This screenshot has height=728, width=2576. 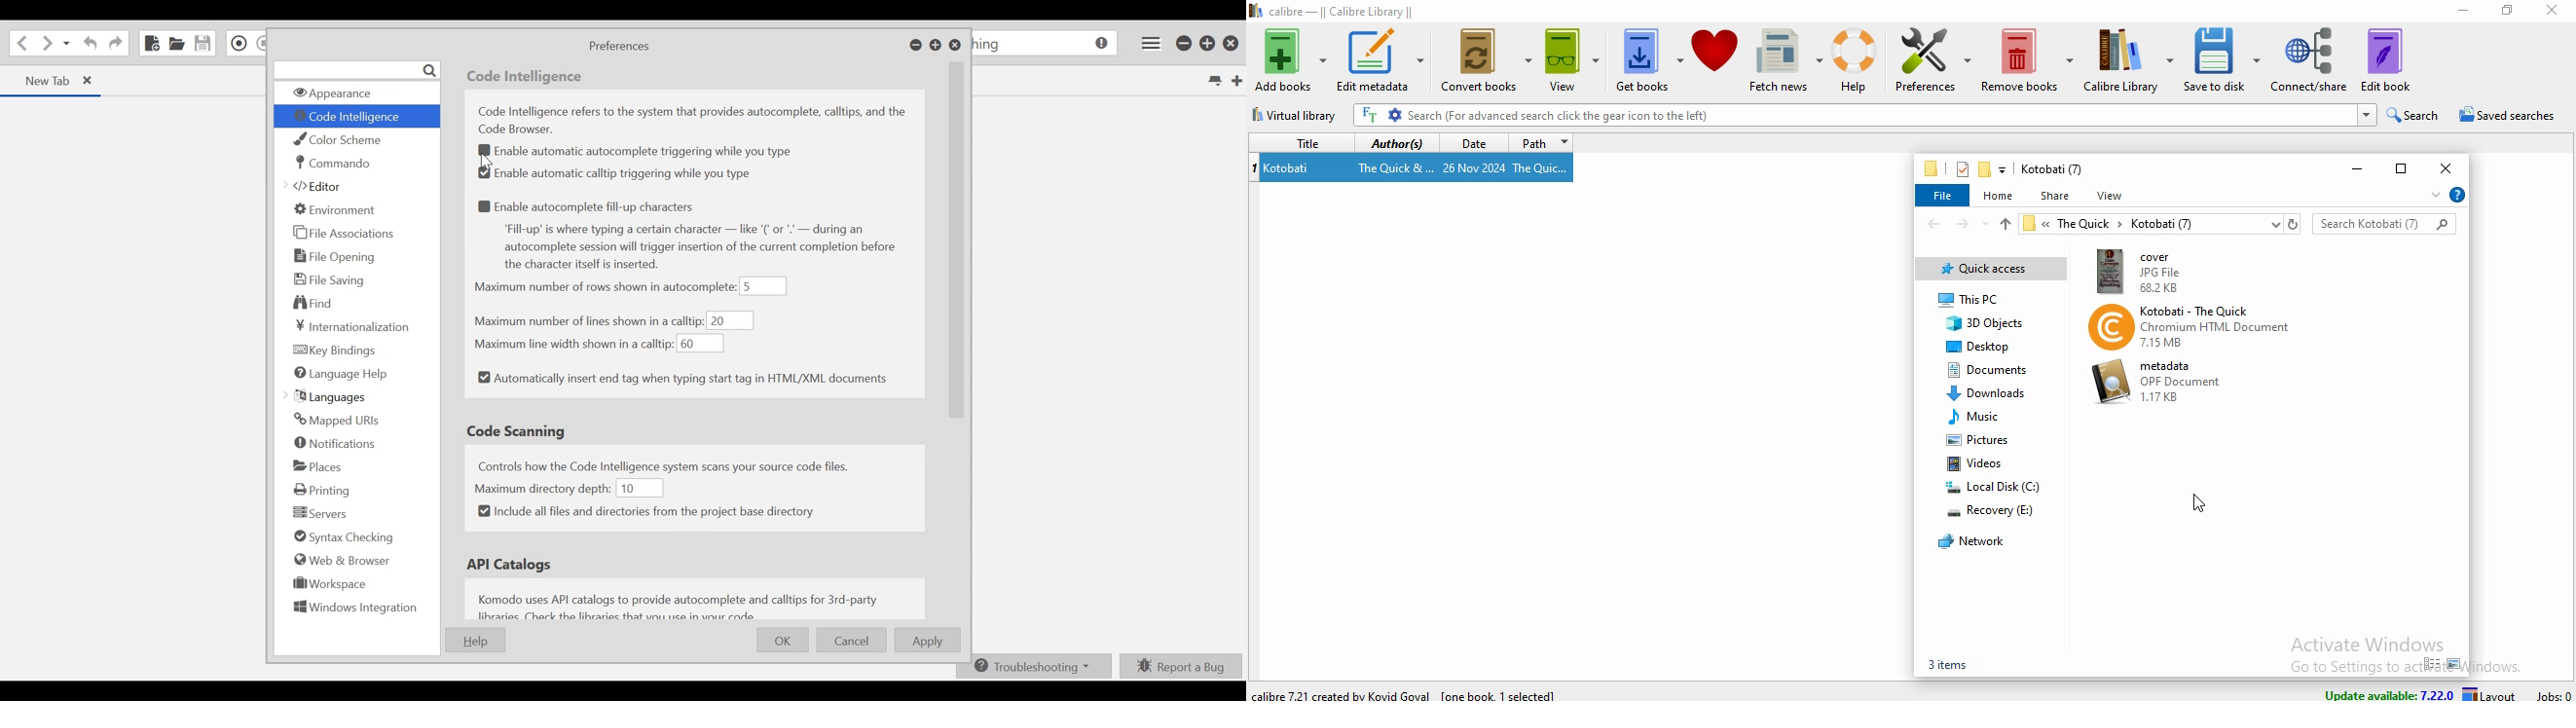 What do you see at coordinates (1986, 391) in the screenshot?
I see `Downloads` at bounding box center [1986, 391].